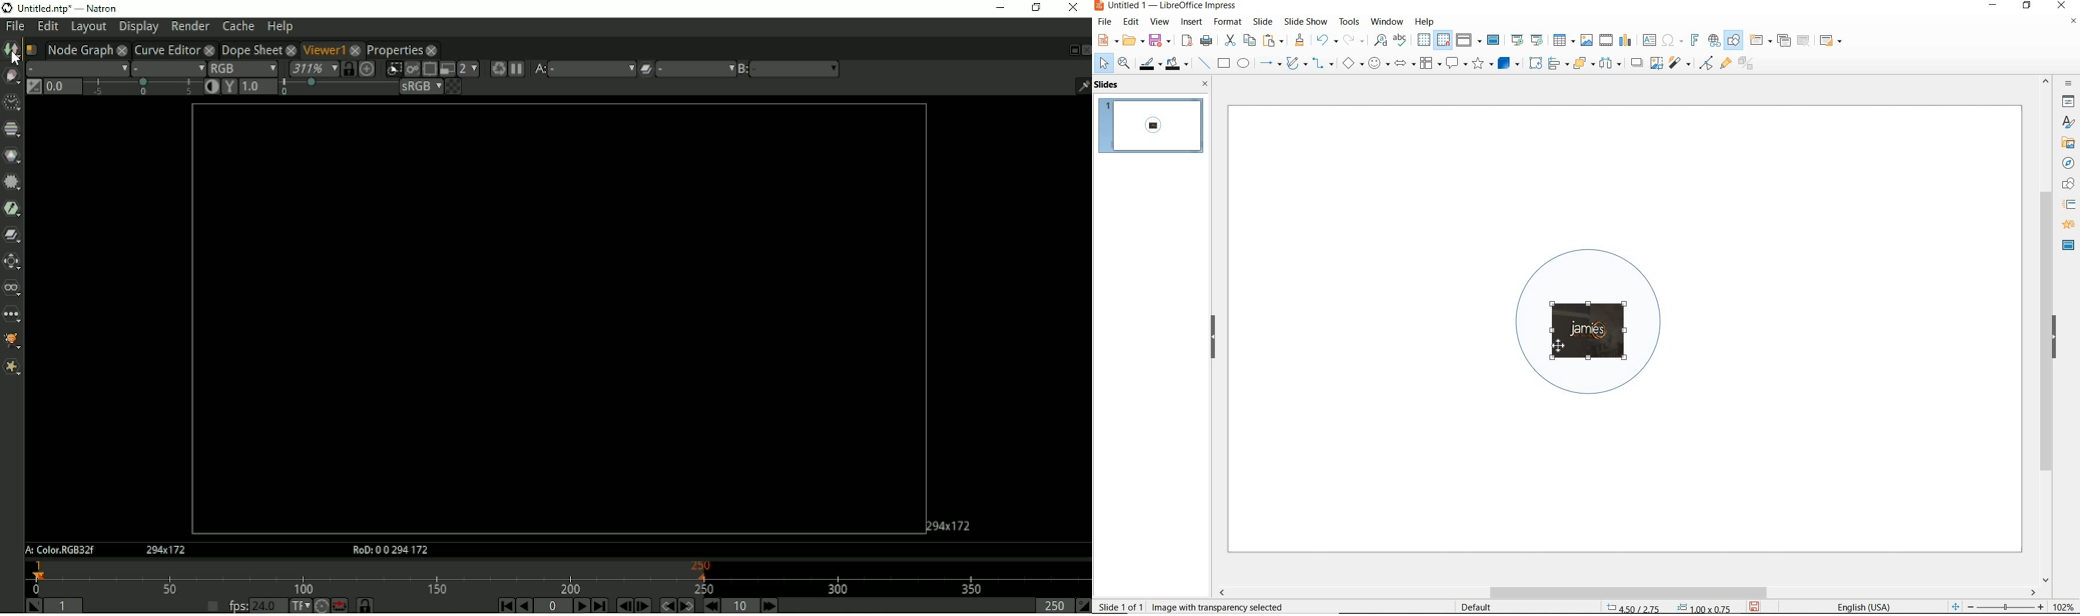 Image resolution: width=2100 pixels, height=616 pixels. Describe the element at coordinates (1403, 64) in the screenshot. I see `block arrows` at that location.